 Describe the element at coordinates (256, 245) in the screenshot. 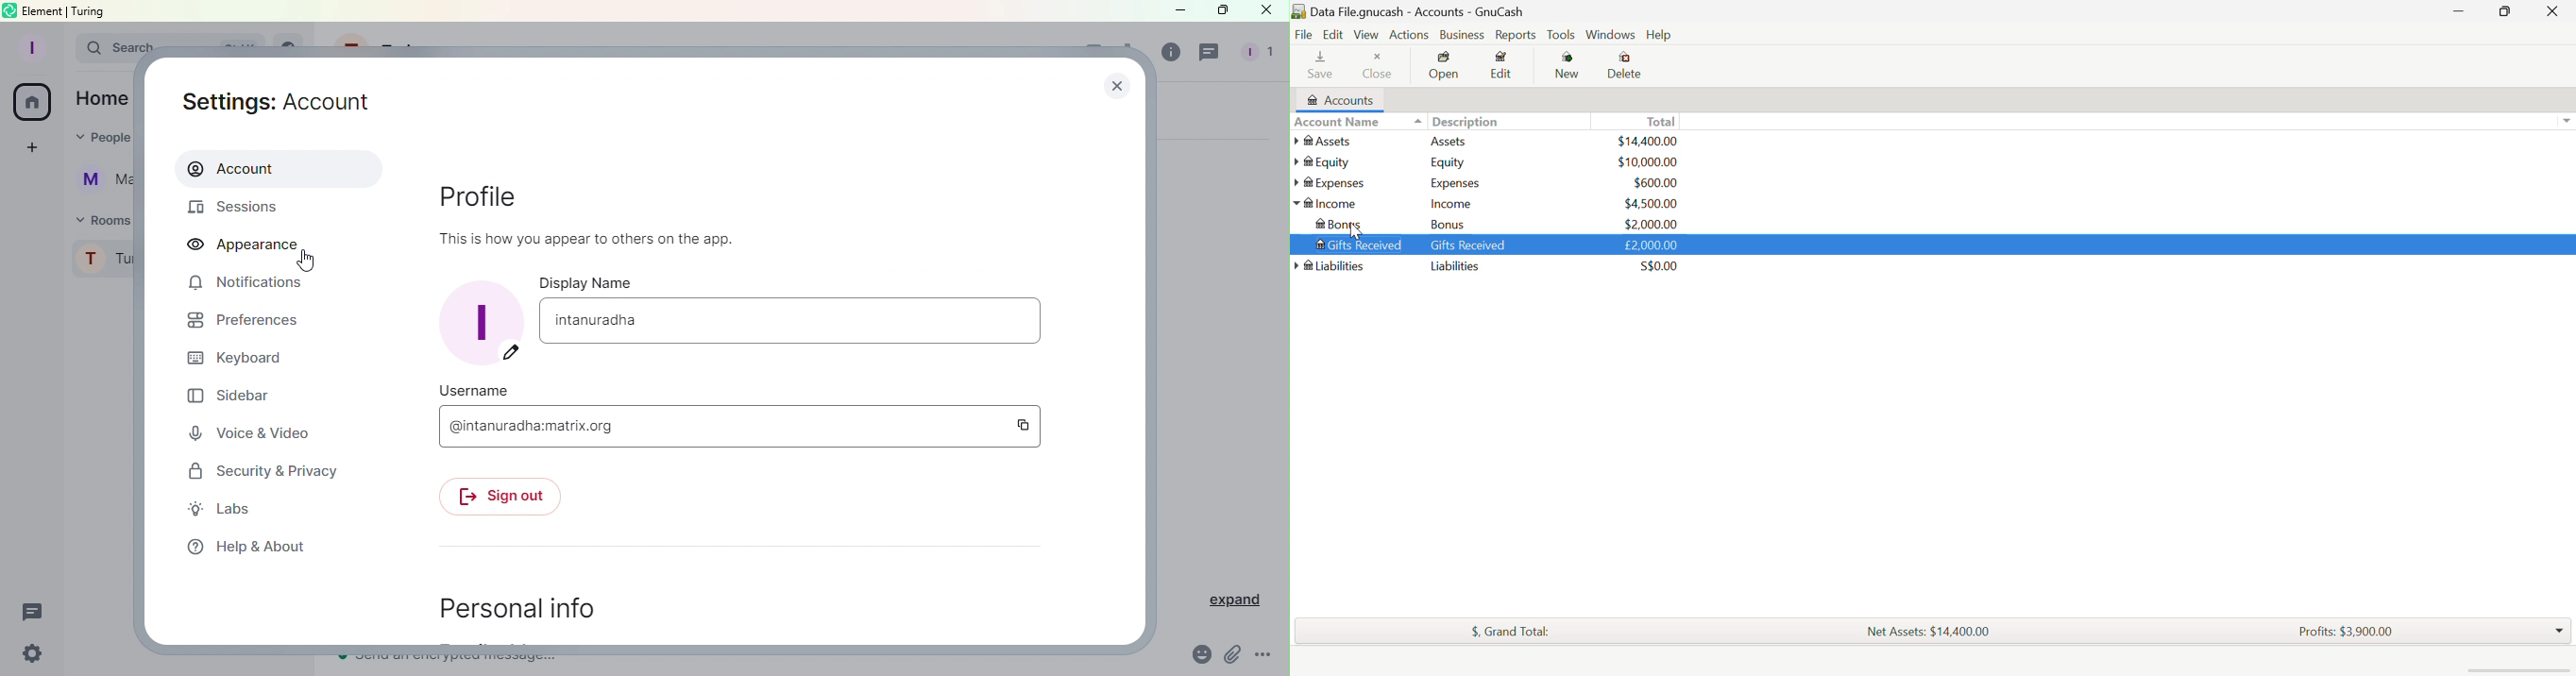

I see `Appearance` at that location.